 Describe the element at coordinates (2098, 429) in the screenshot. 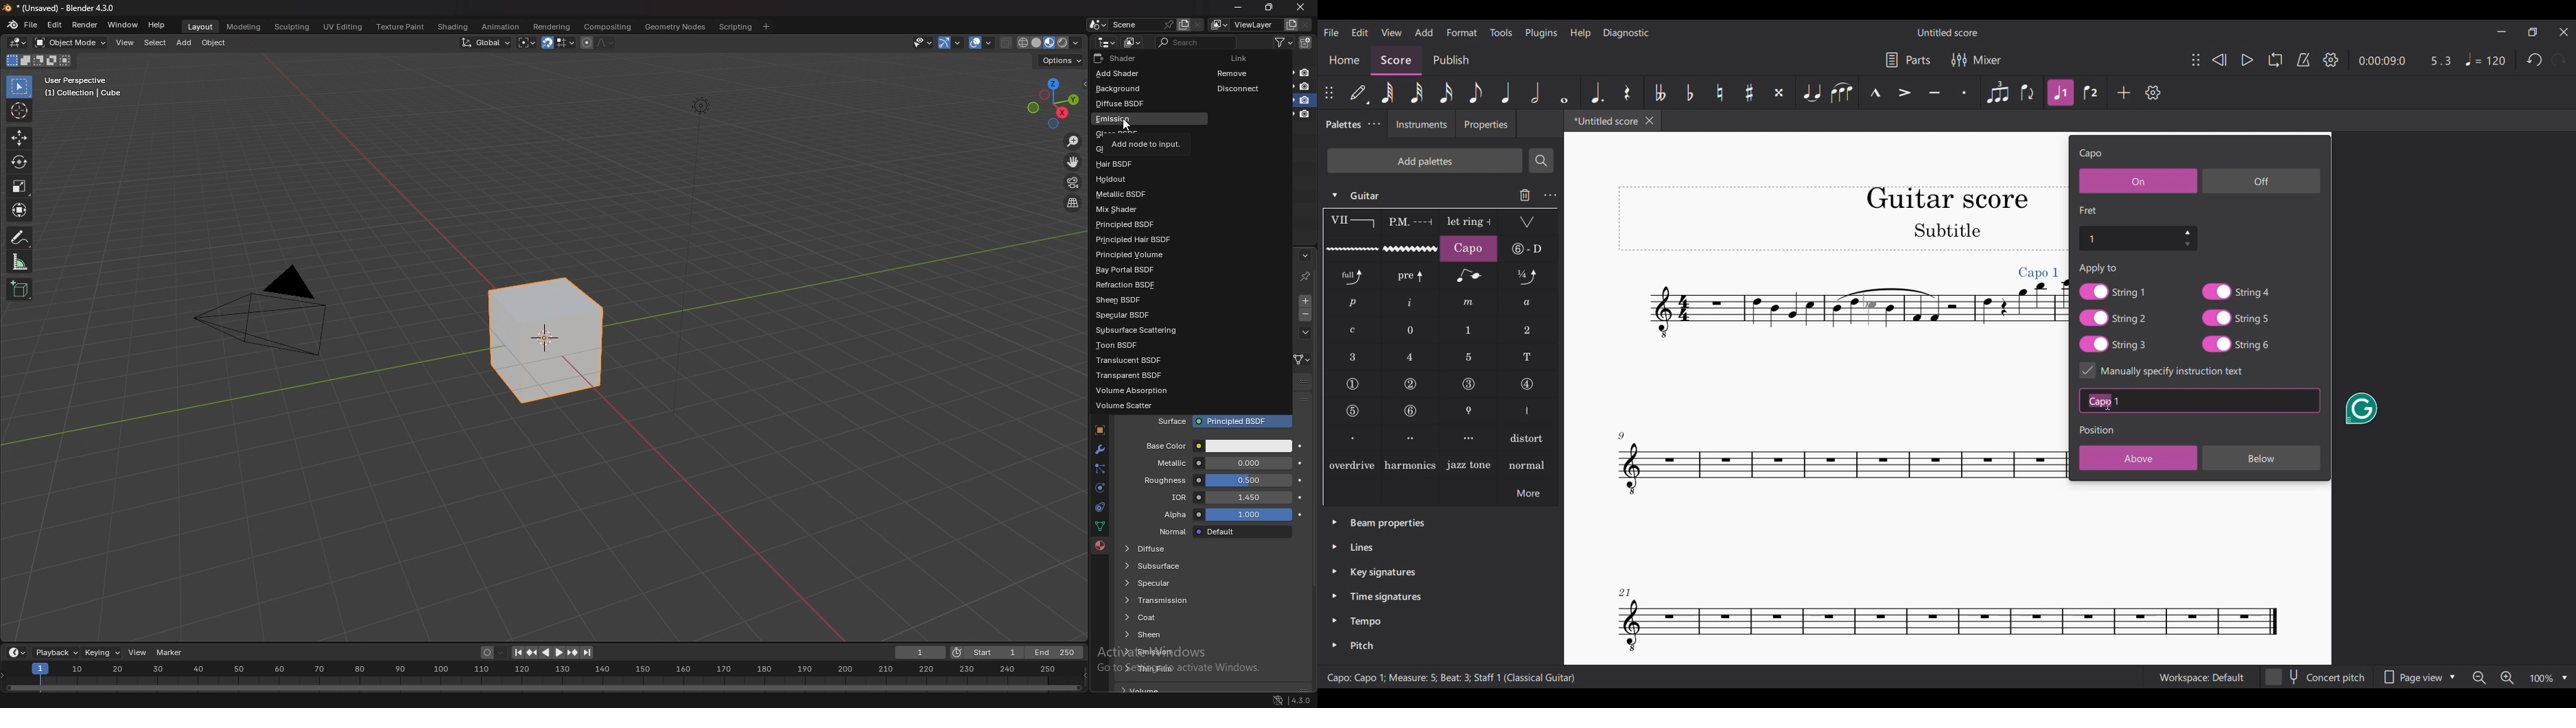

I see `Section title` at that location.